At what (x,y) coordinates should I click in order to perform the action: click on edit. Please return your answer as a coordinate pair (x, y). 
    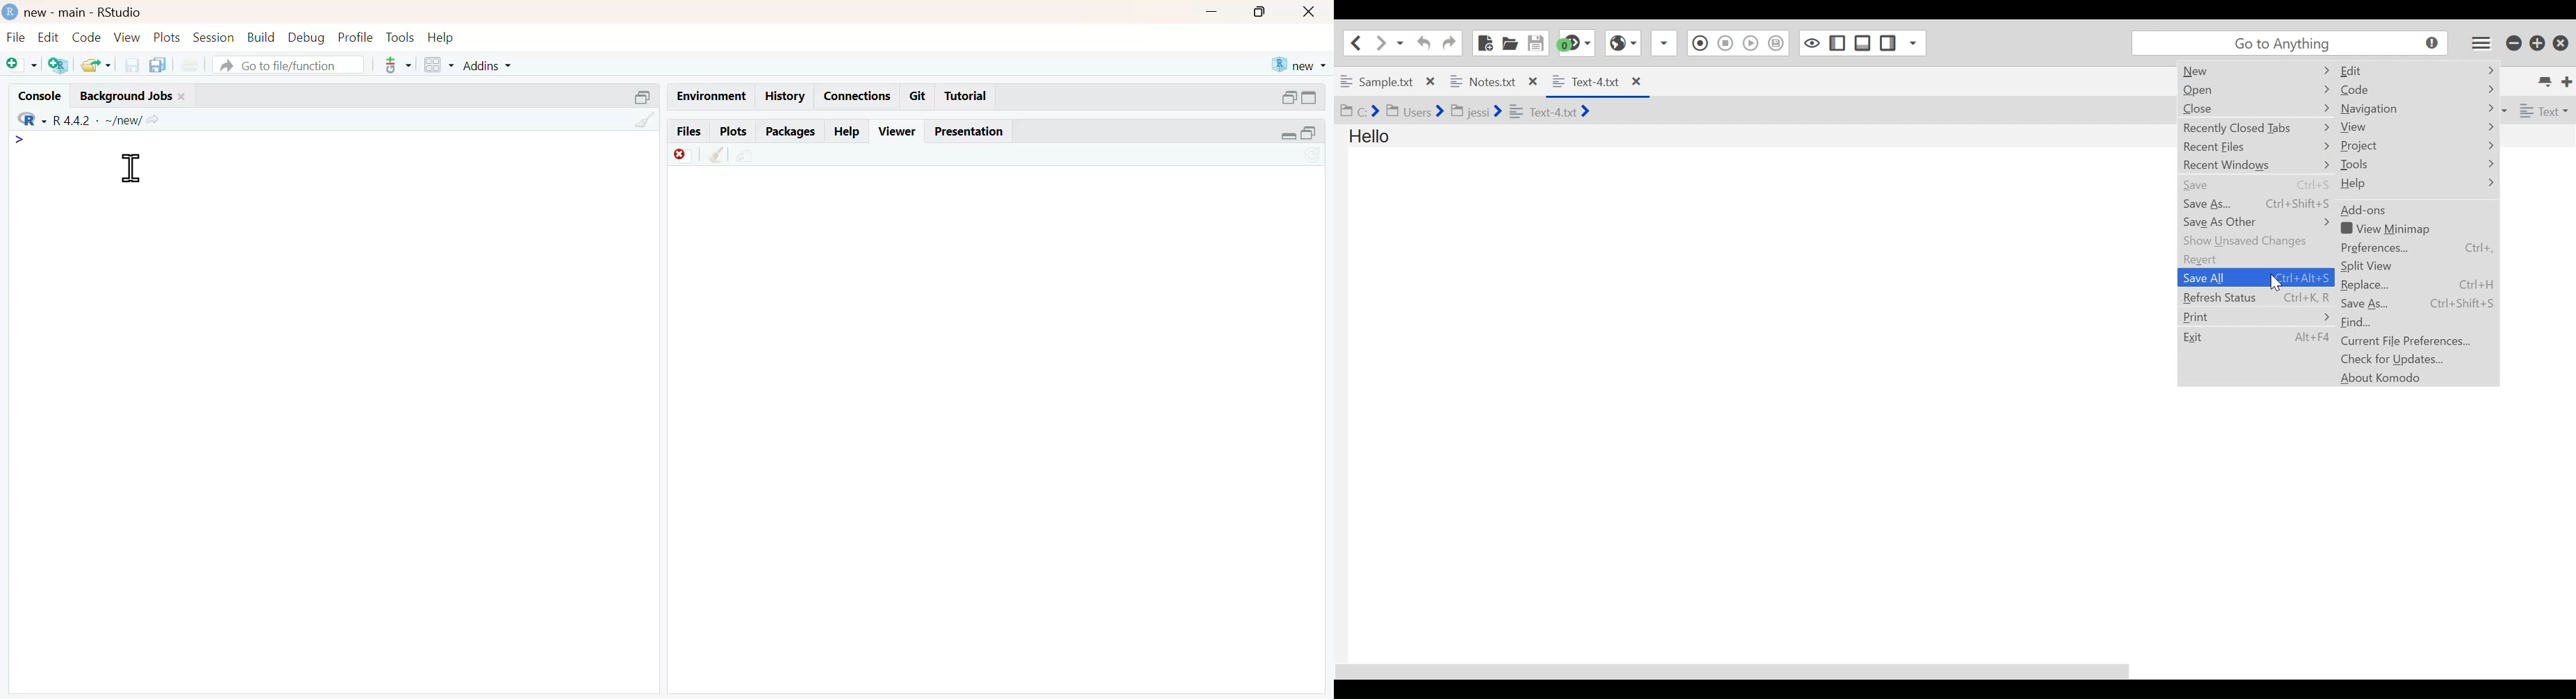
    Looking at the image, I should click on (45, 37).